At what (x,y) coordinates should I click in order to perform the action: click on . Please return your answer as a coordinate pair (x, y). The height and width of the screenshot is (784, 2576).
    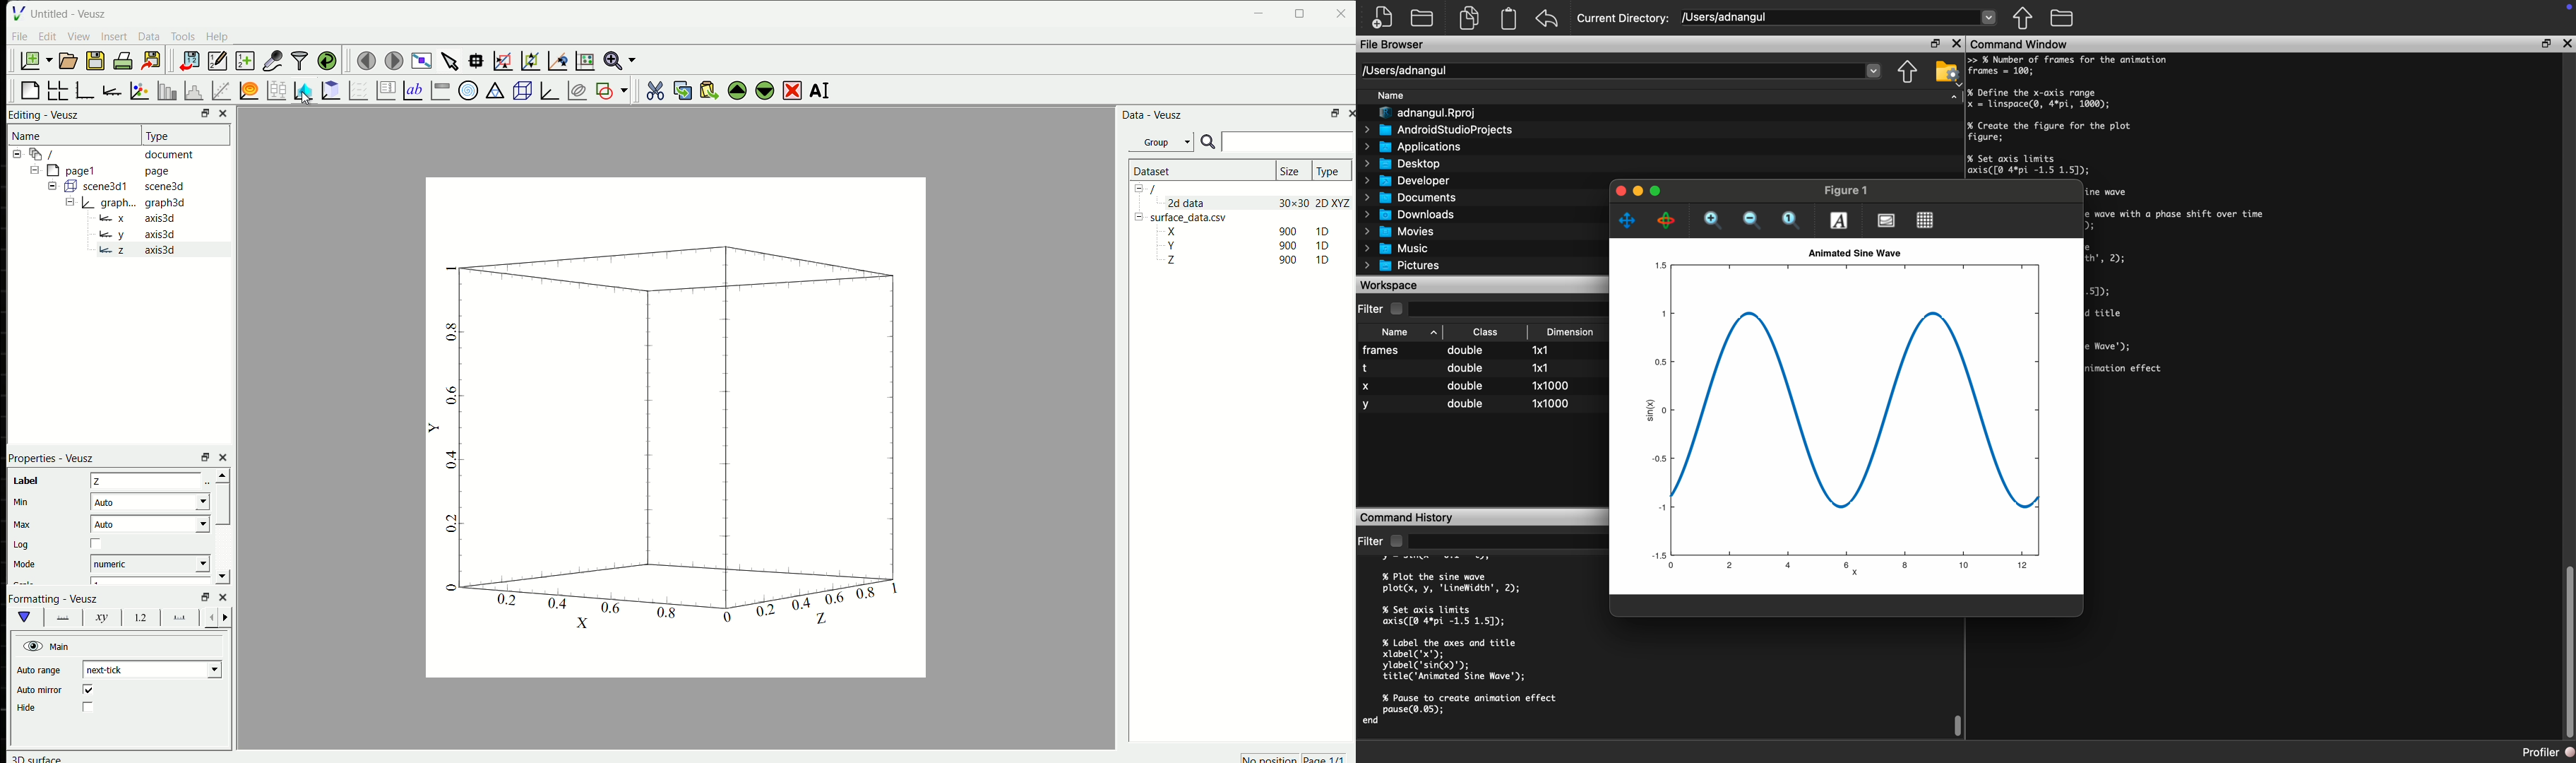
    Looking at the image, I should click on (100, 186).